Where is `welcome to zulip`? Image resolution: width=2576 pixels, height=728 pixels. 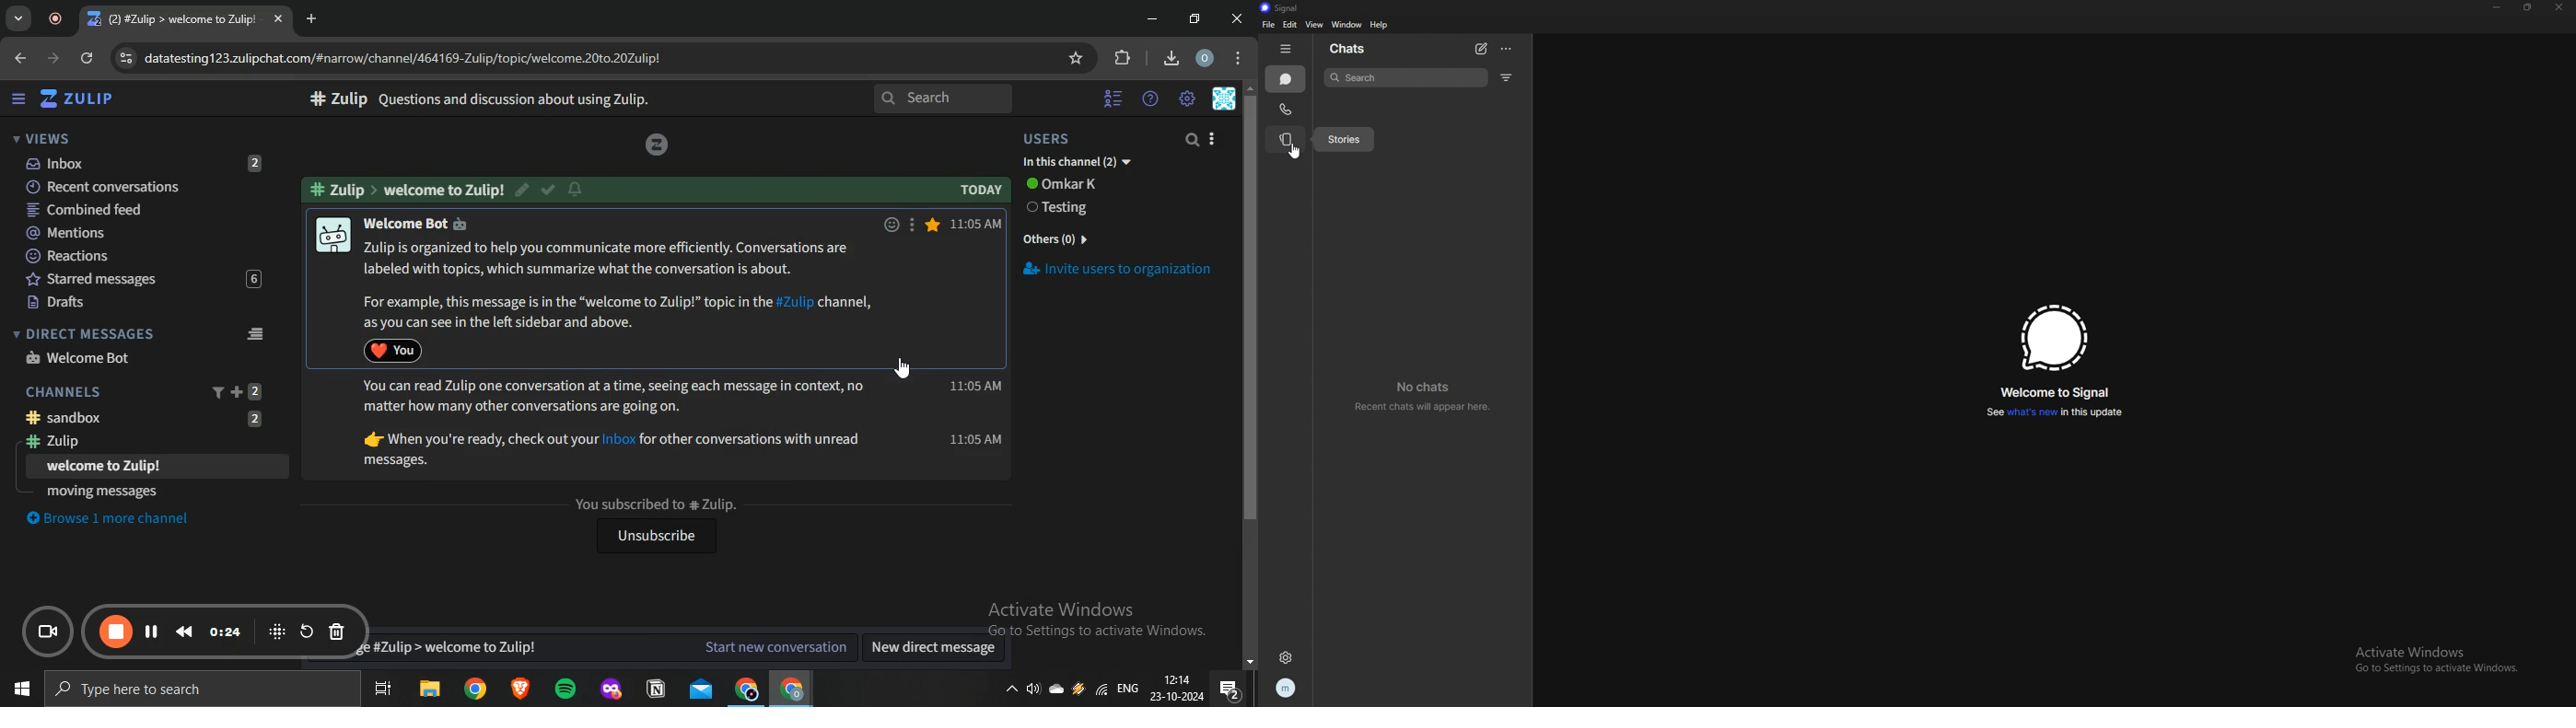
welcome to zulip is located at coordinates (106, 467).